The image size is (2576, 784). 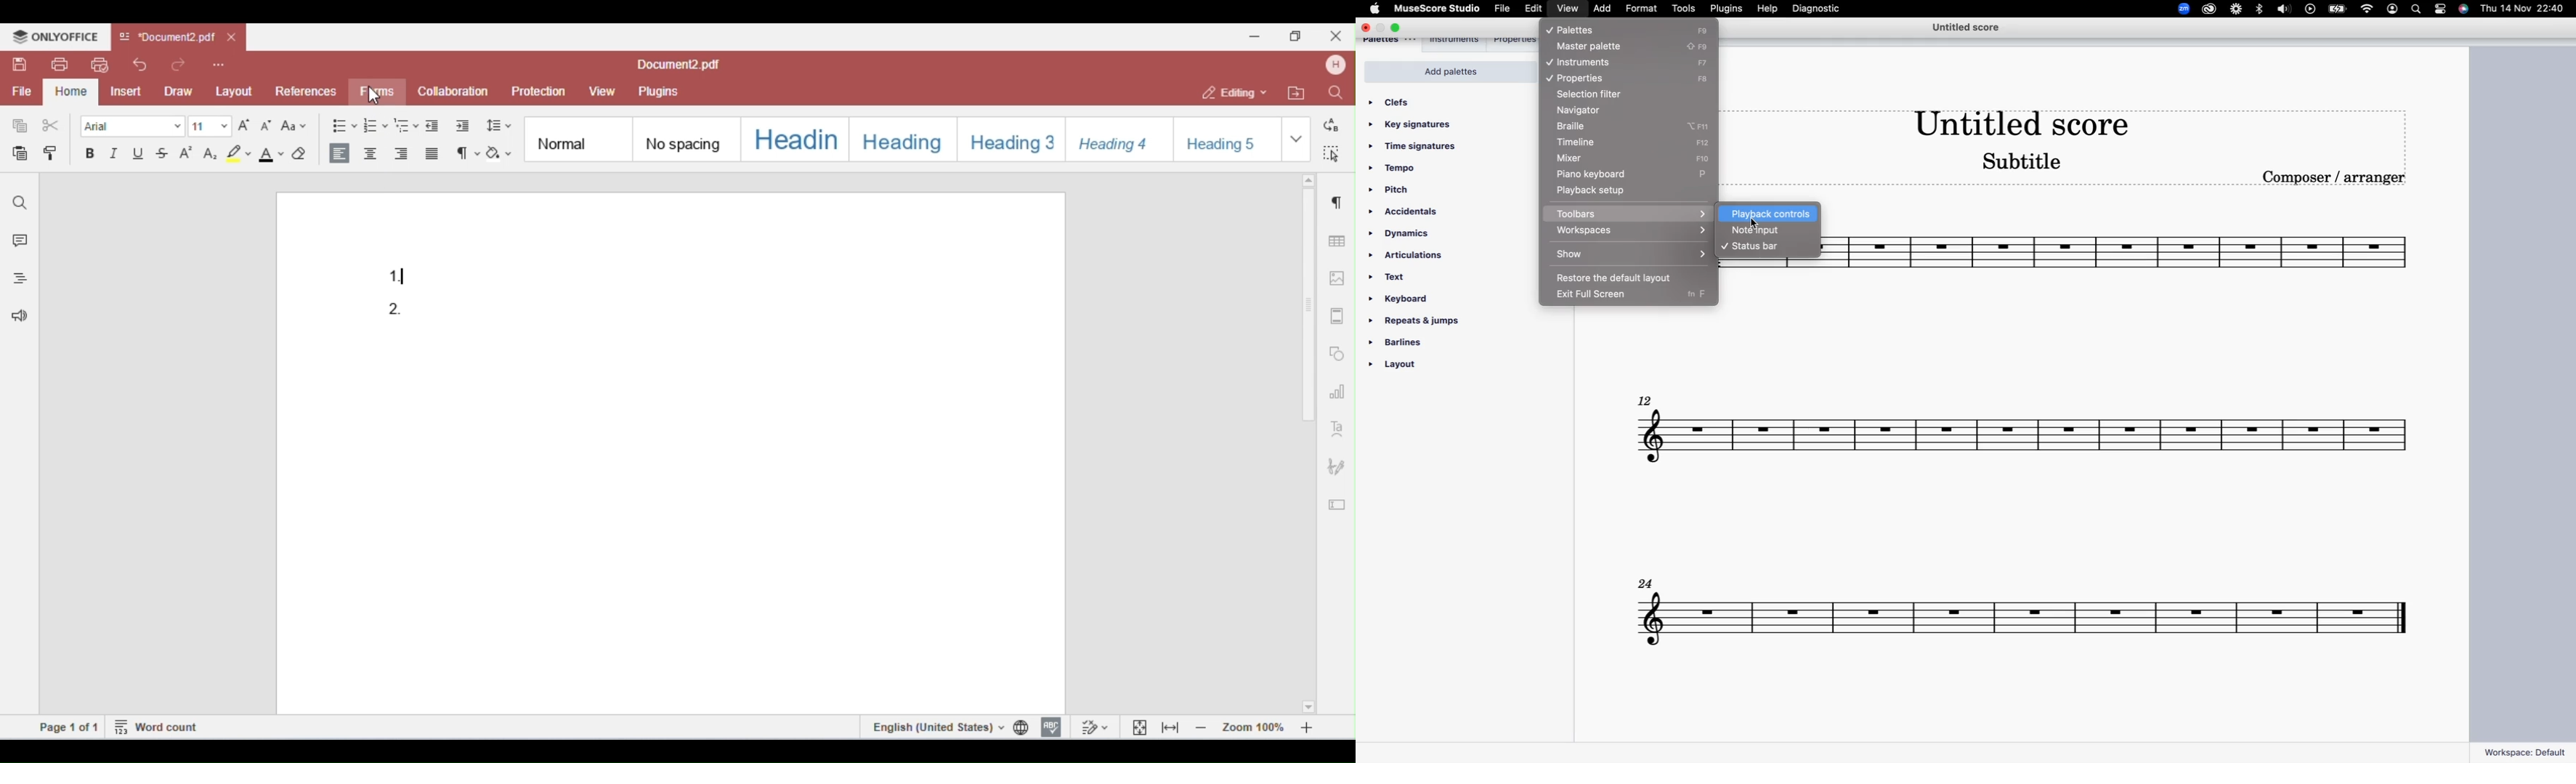 I want to click on add, so click(x=1603, y=9).